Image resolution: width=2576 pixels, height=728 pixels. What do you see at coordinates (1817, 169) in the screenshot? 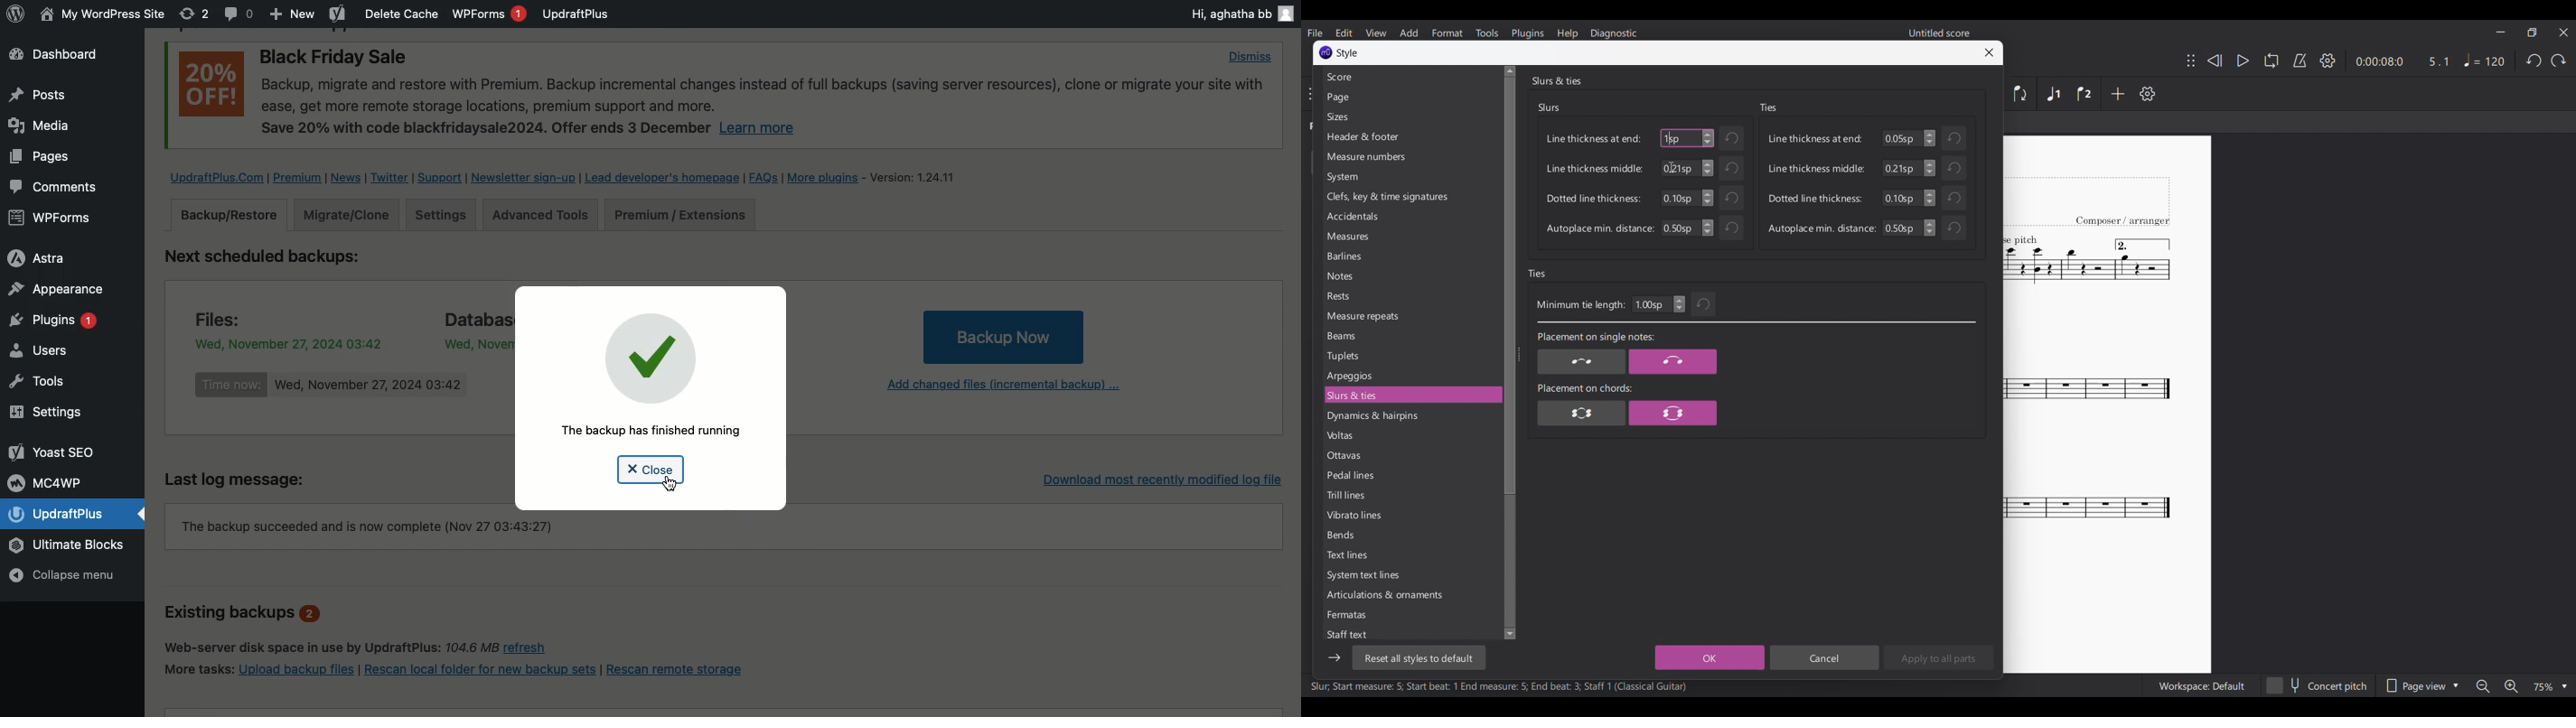
I see `Line thickness middle` at bounding box center [1817, 169].